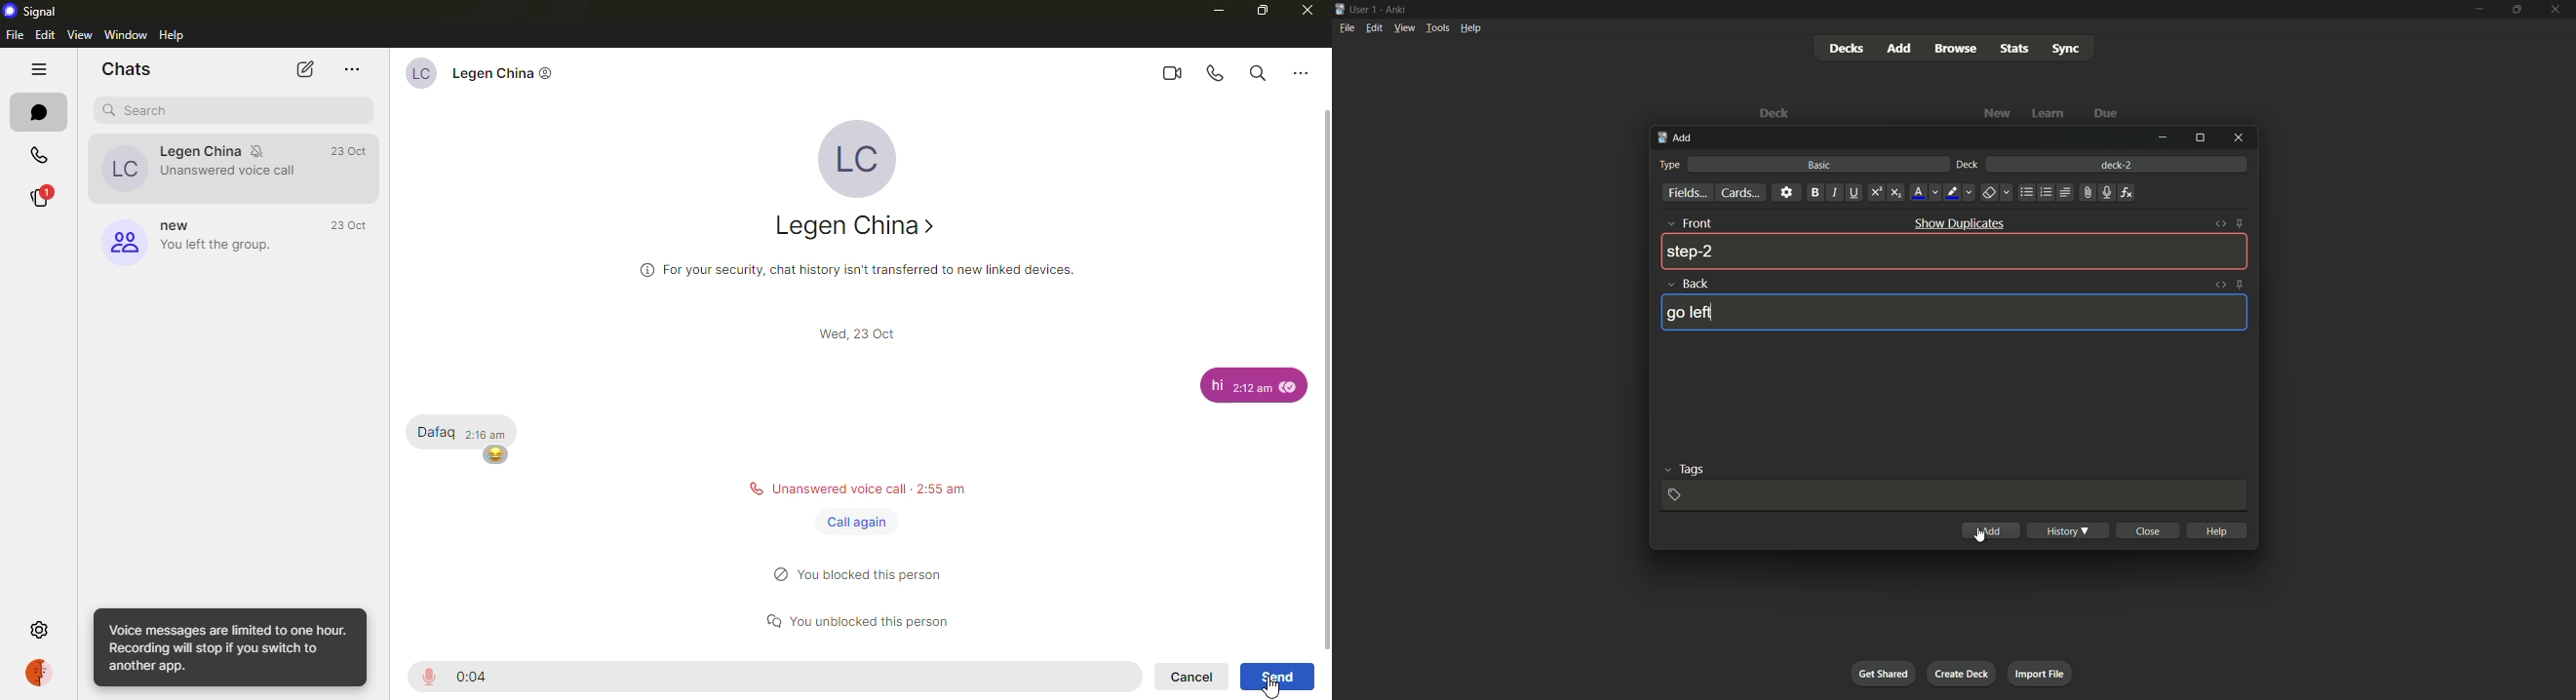 The image size is (2576, 700). What do you see at coordinates (1742, 193) in the screenshot?
I see `cards` at bounding box center [1742, 193].